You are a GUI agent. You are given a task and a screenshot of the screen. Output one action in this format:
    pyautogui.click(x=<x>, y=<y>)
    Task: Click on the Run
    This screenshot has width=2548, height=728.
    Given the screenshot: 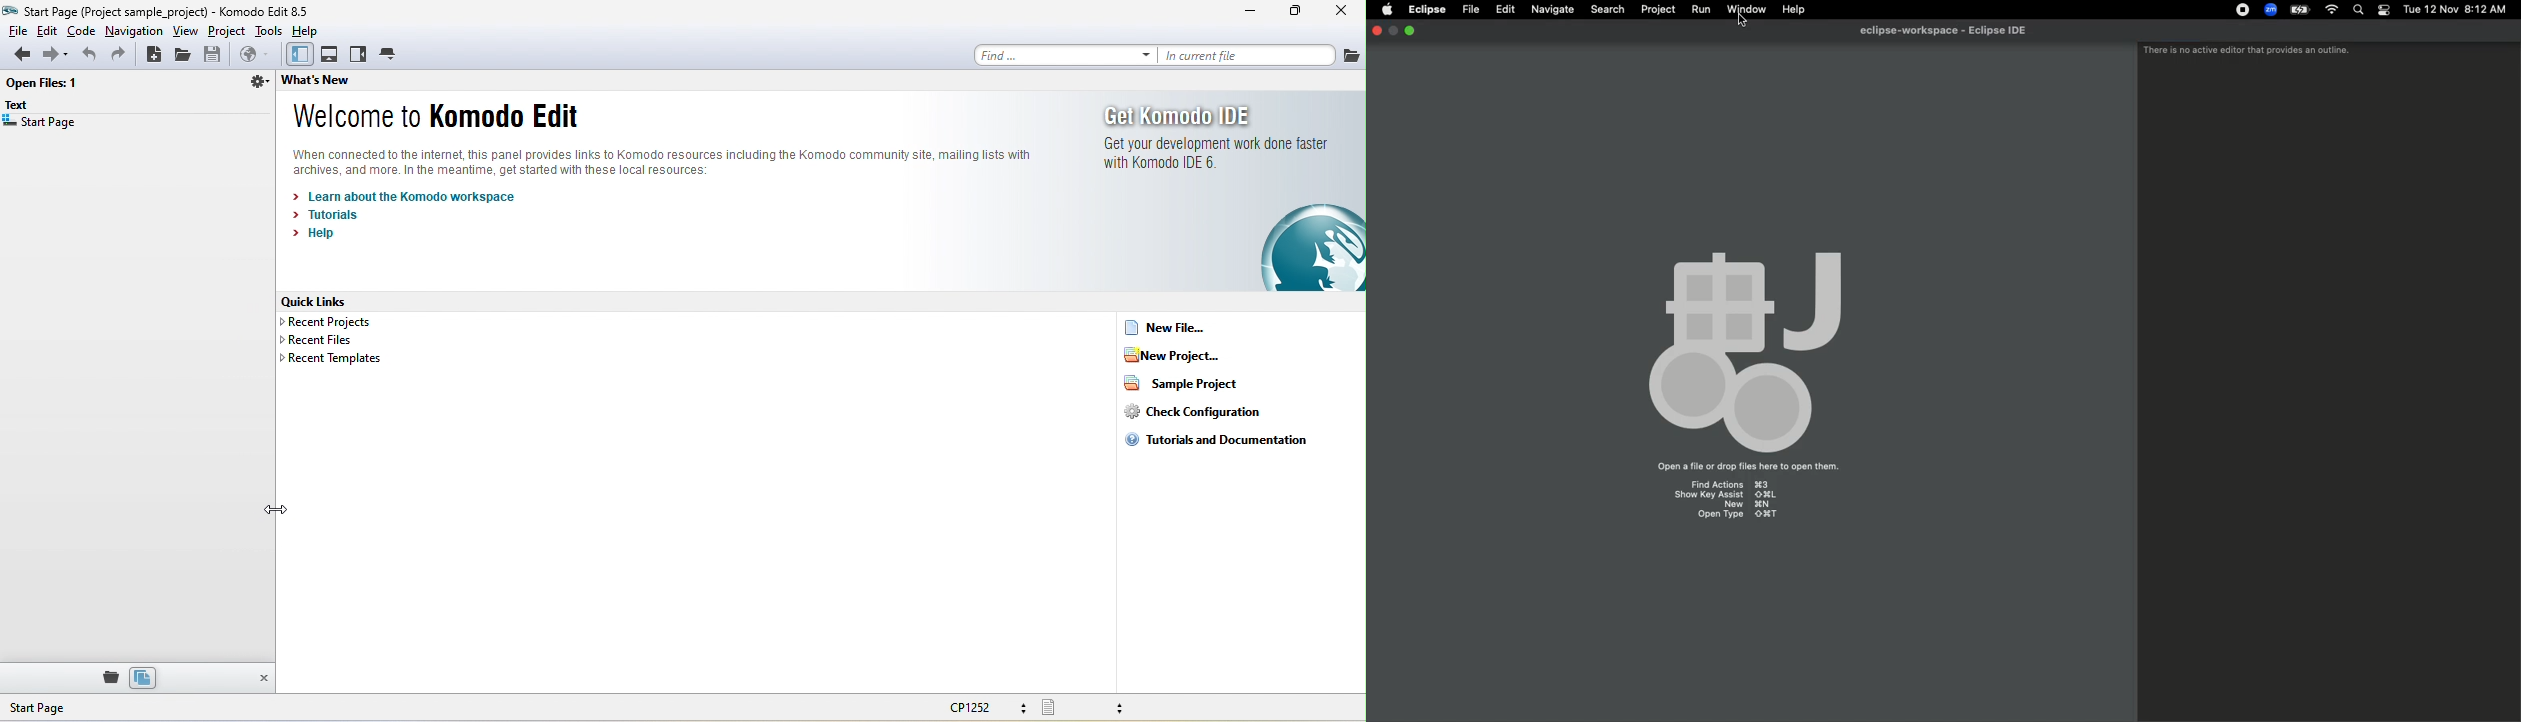 What is the action you would take?
    pyautogui.click(x=1698, y=9)
    